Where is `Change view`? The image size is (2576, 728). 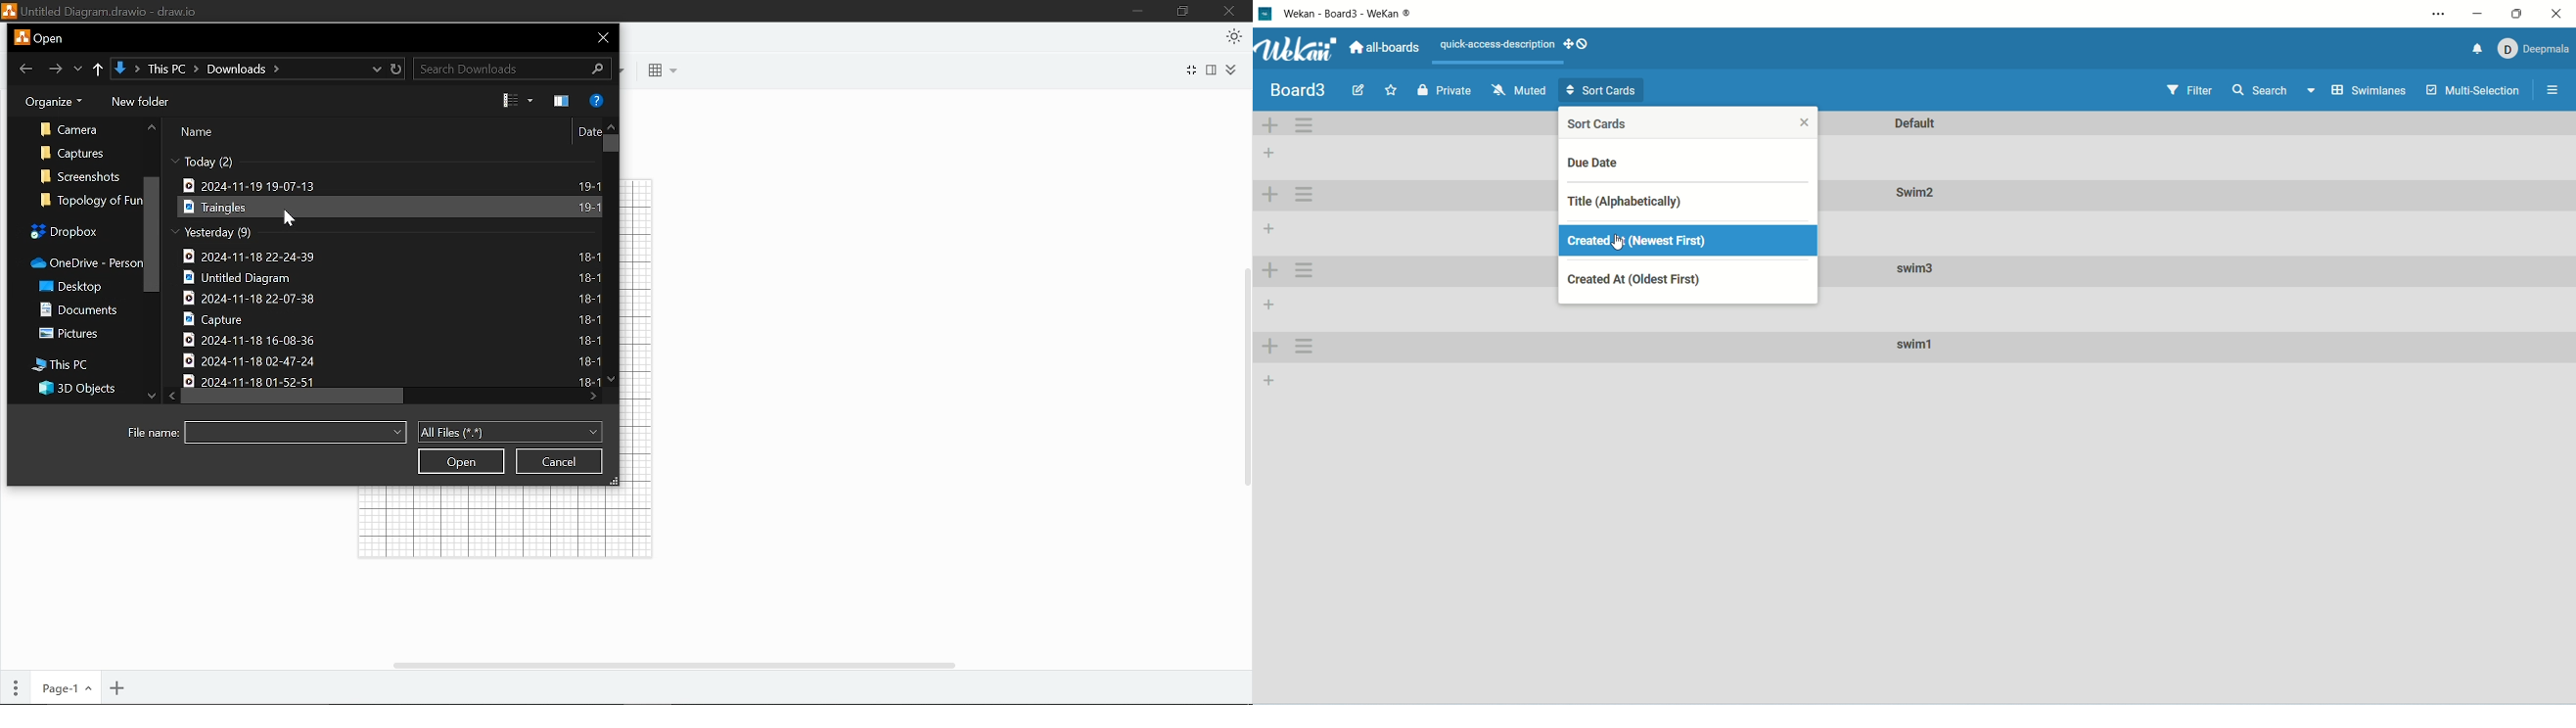
Change view is located at coordinates (508, 100).